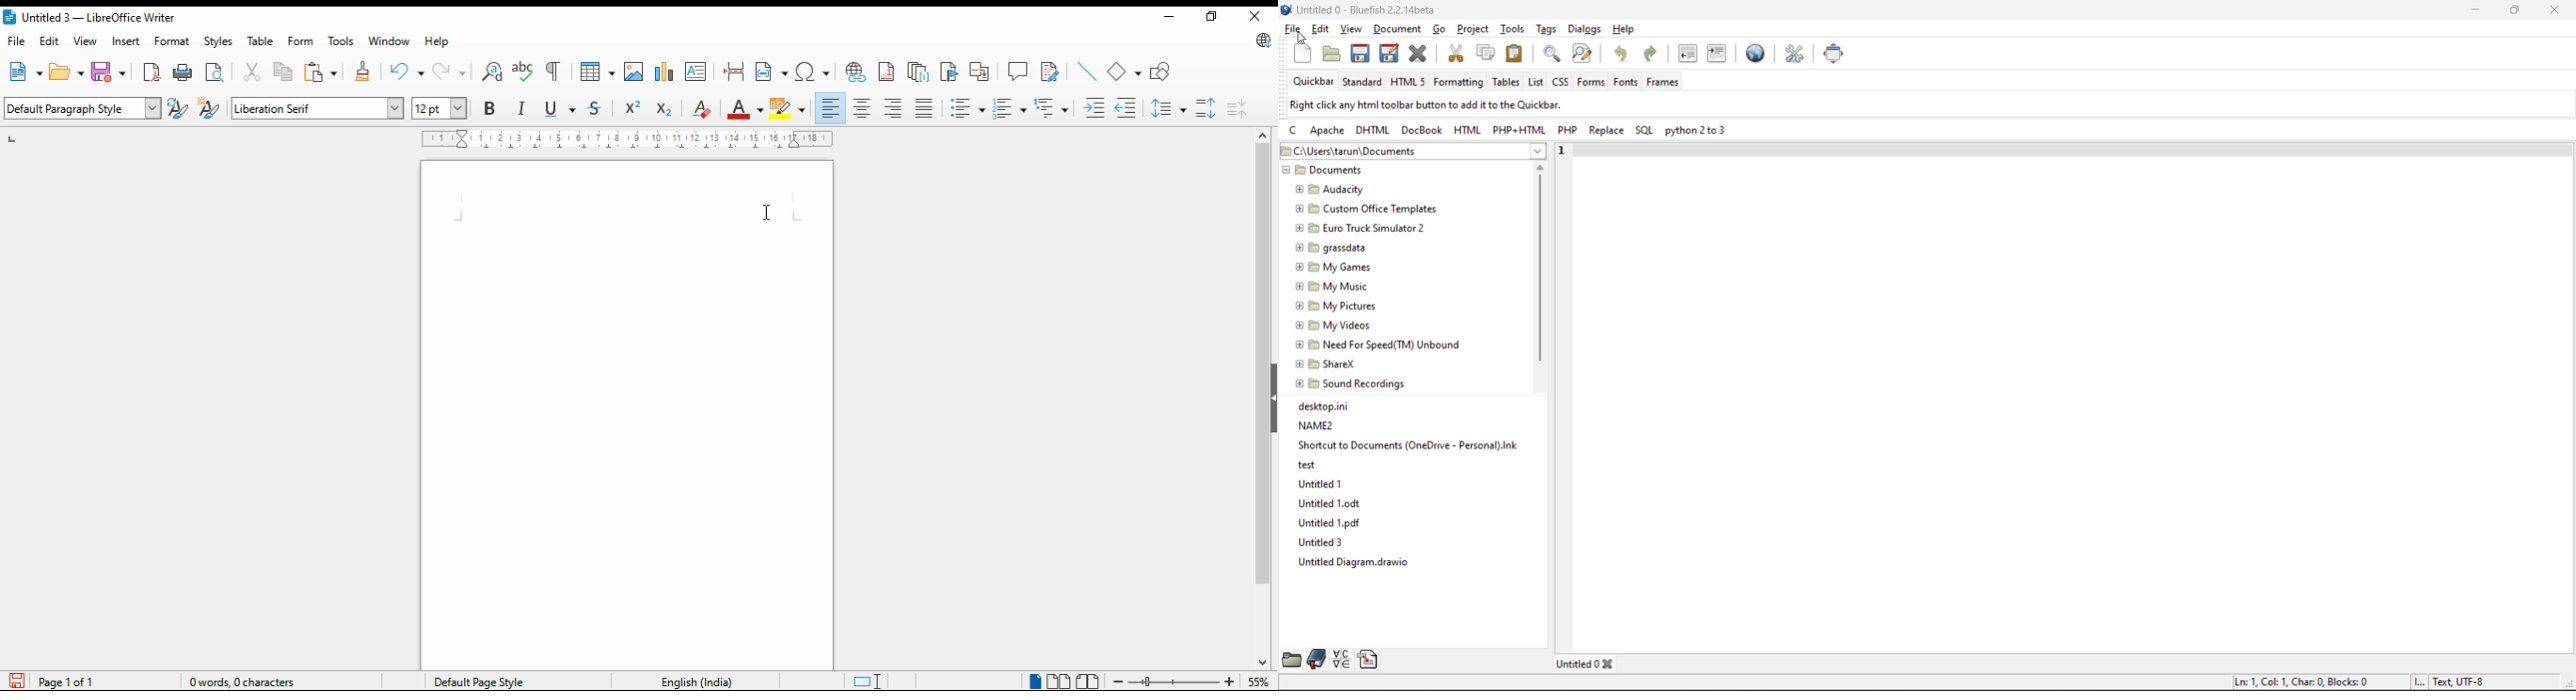  I want to click on page style, so click(483, 681).